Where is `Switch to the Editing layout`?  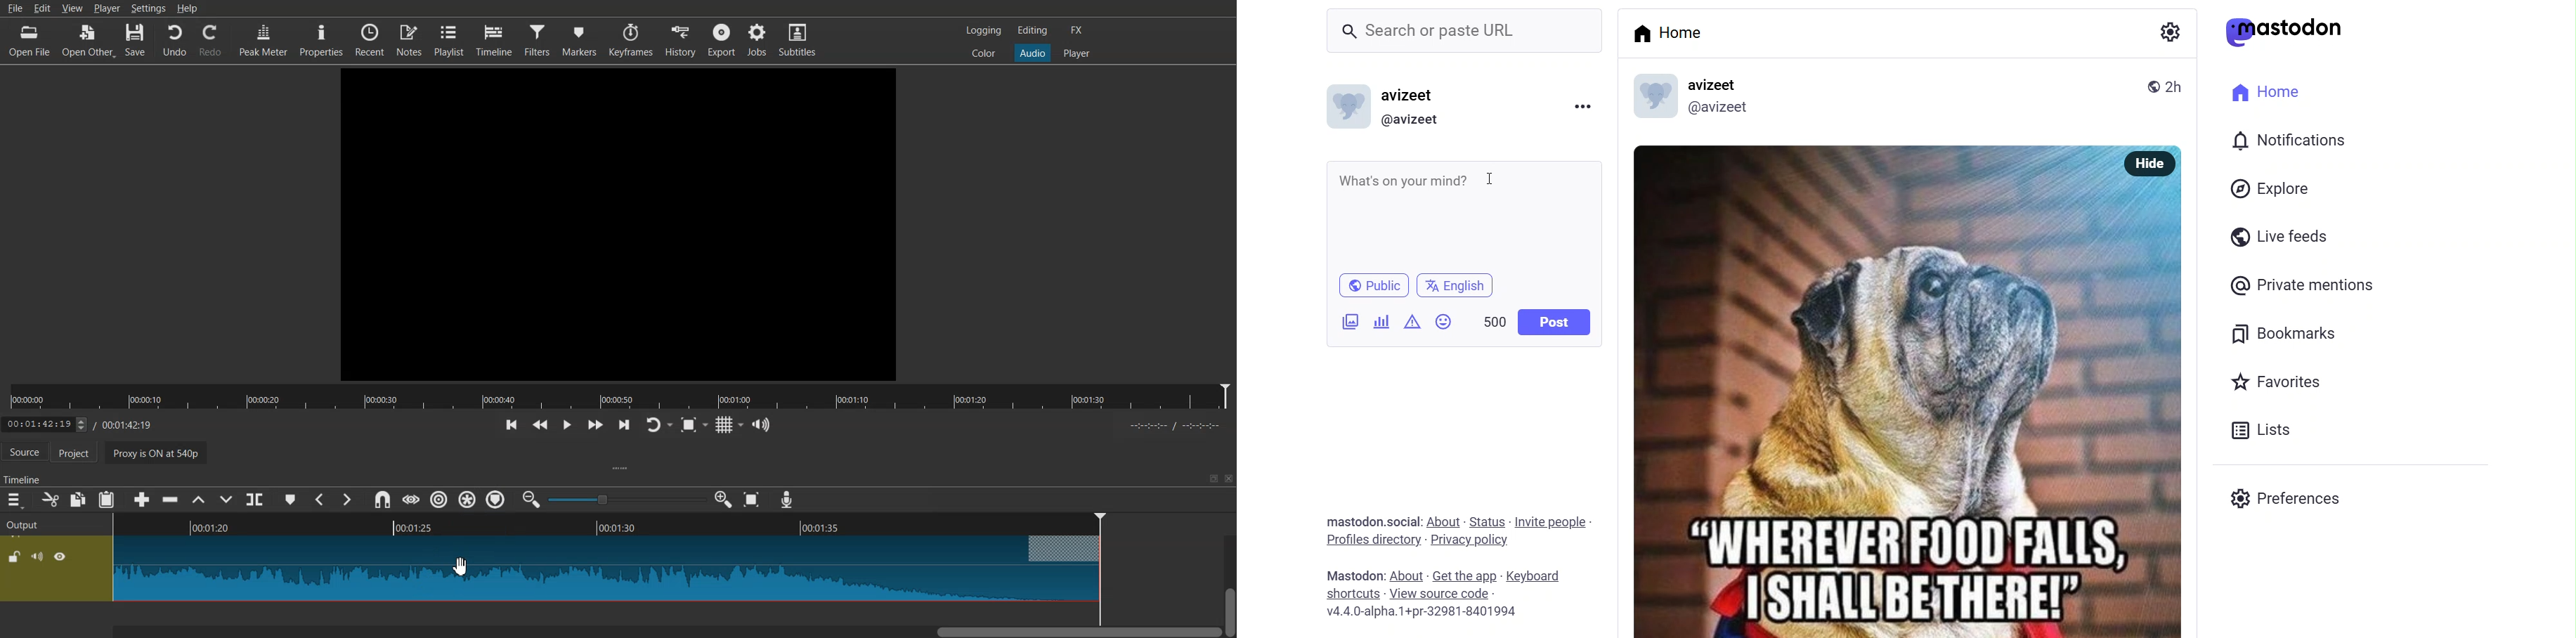 Switch to the Editing layout is located at coordinates (1036, 30).